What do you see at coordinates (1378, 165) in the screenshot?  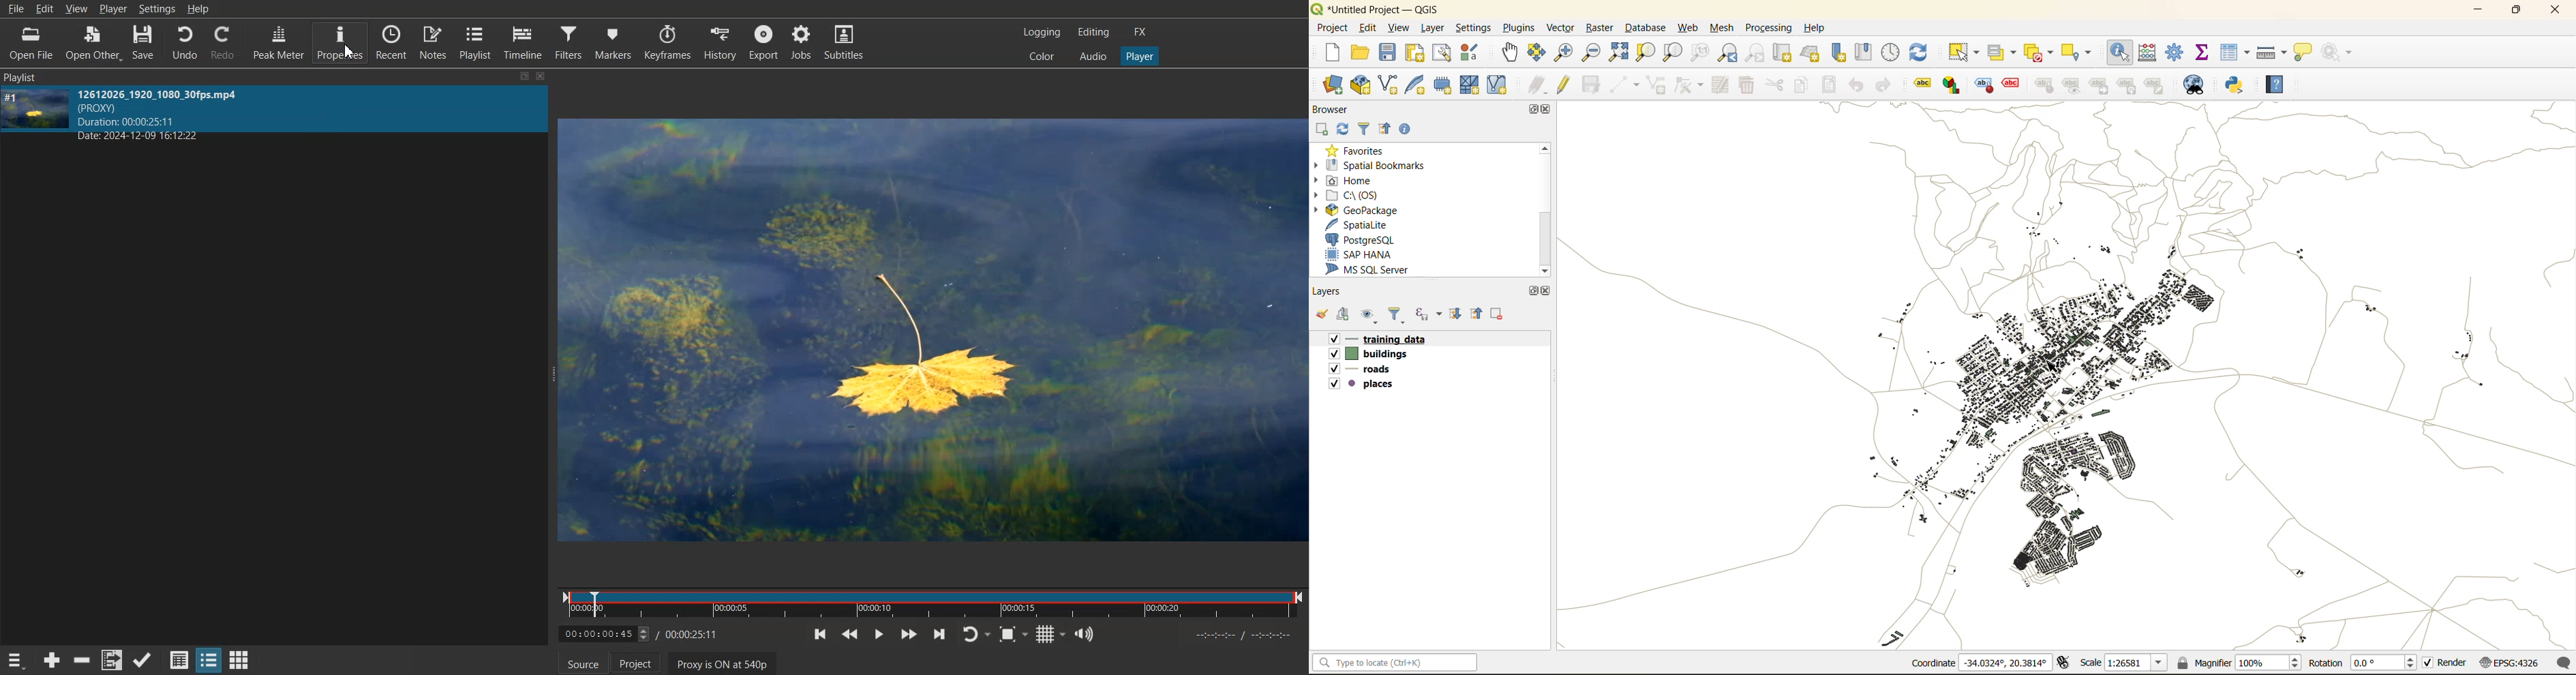 I see `spatial bookmarks` at bounding box center [1378, 165].